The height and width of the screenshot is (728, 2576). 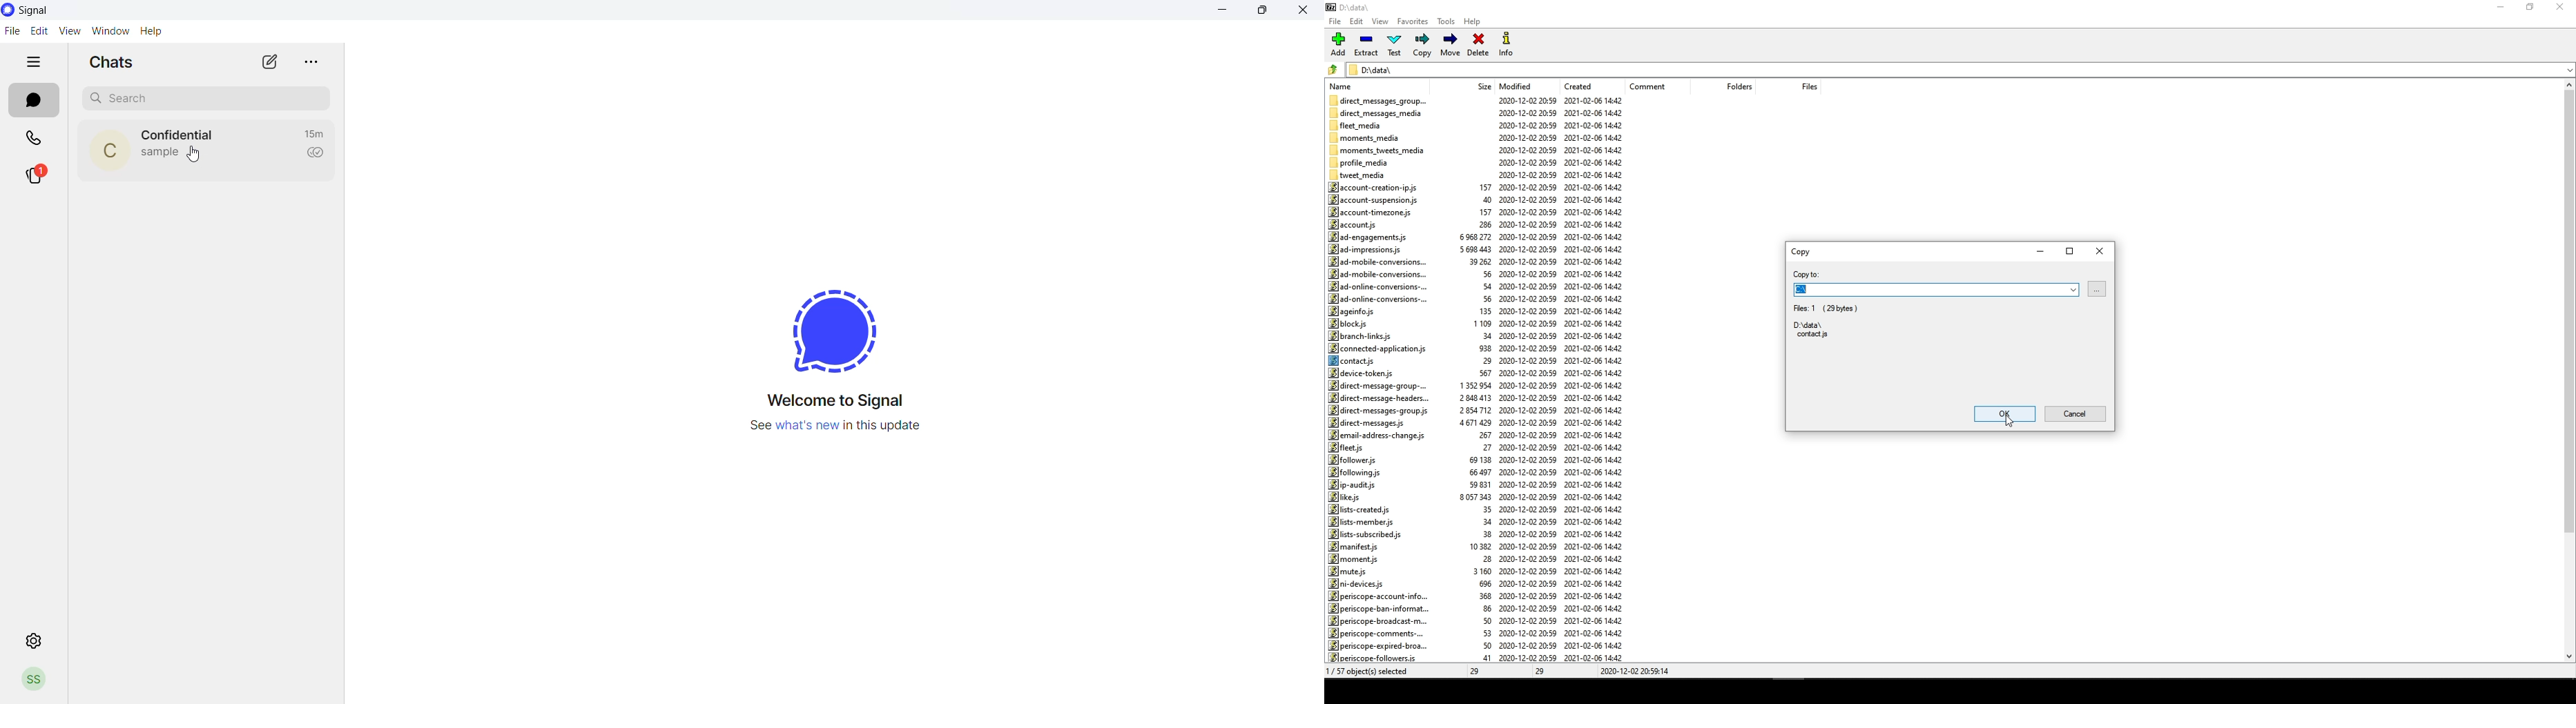 What do you see at coordinates (1395, 44) in the screenshot?
I see `Test` at bounding box center [1395, 44].